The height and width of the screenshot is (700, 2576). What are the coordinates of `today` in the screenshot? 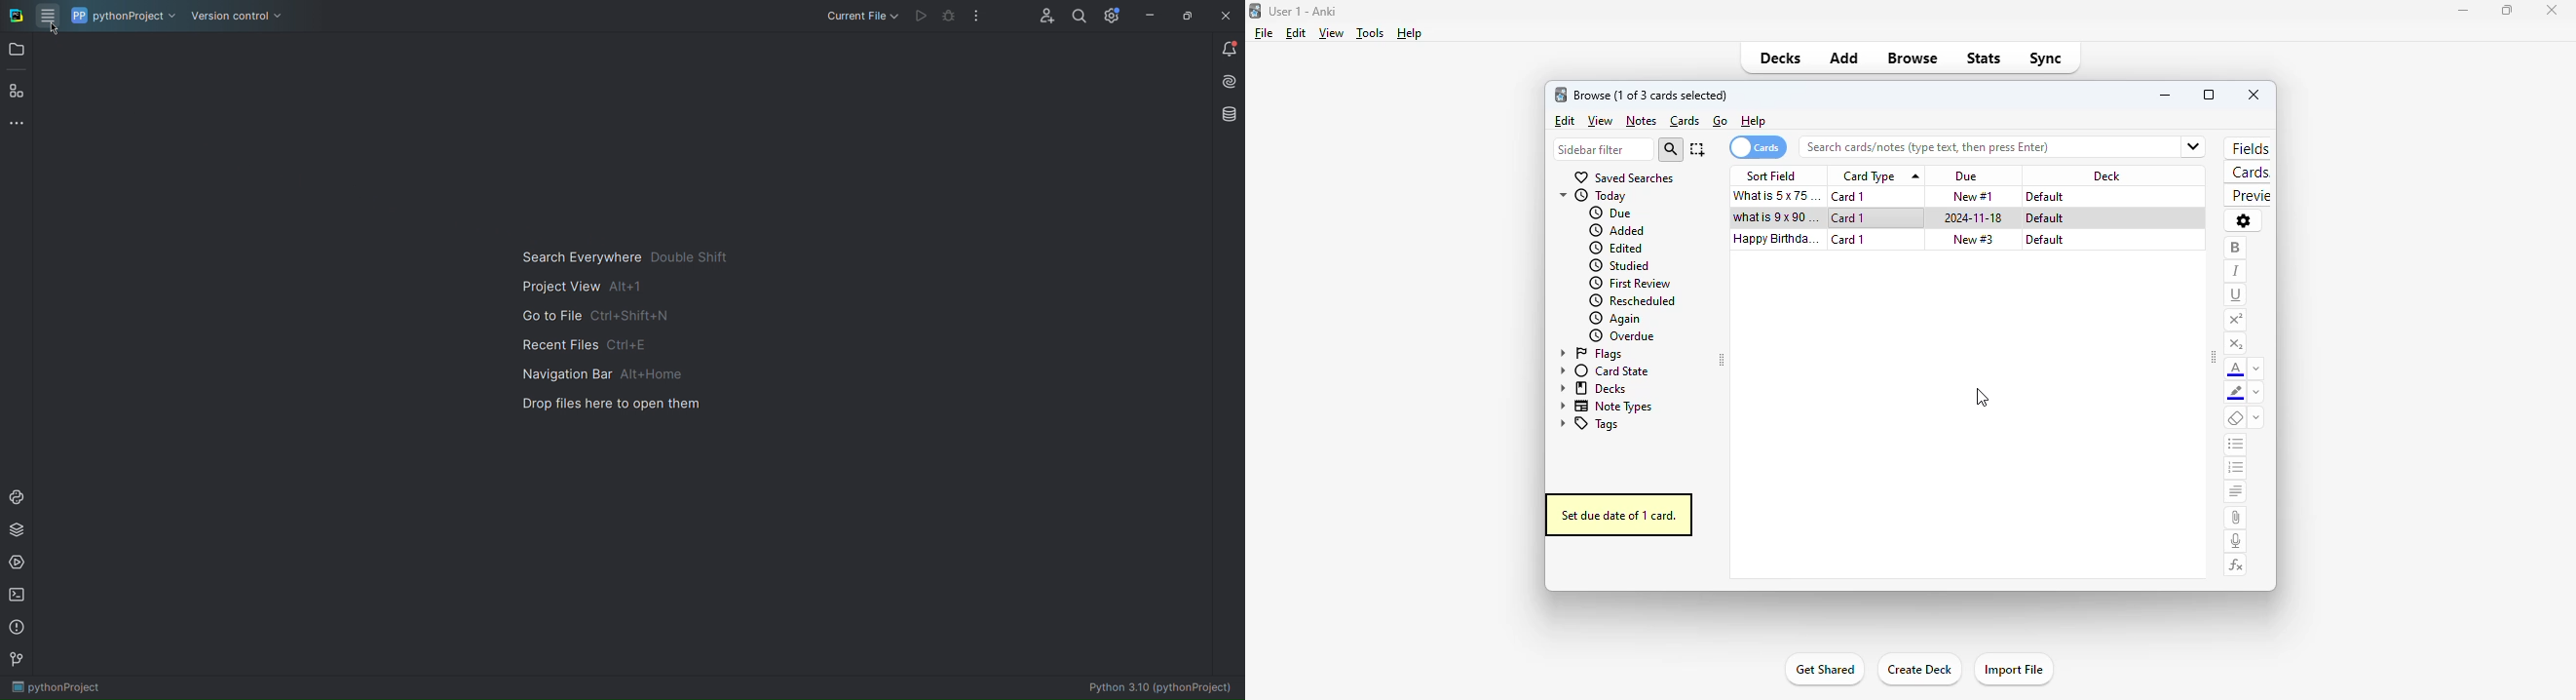 It's located at (1594, 196).